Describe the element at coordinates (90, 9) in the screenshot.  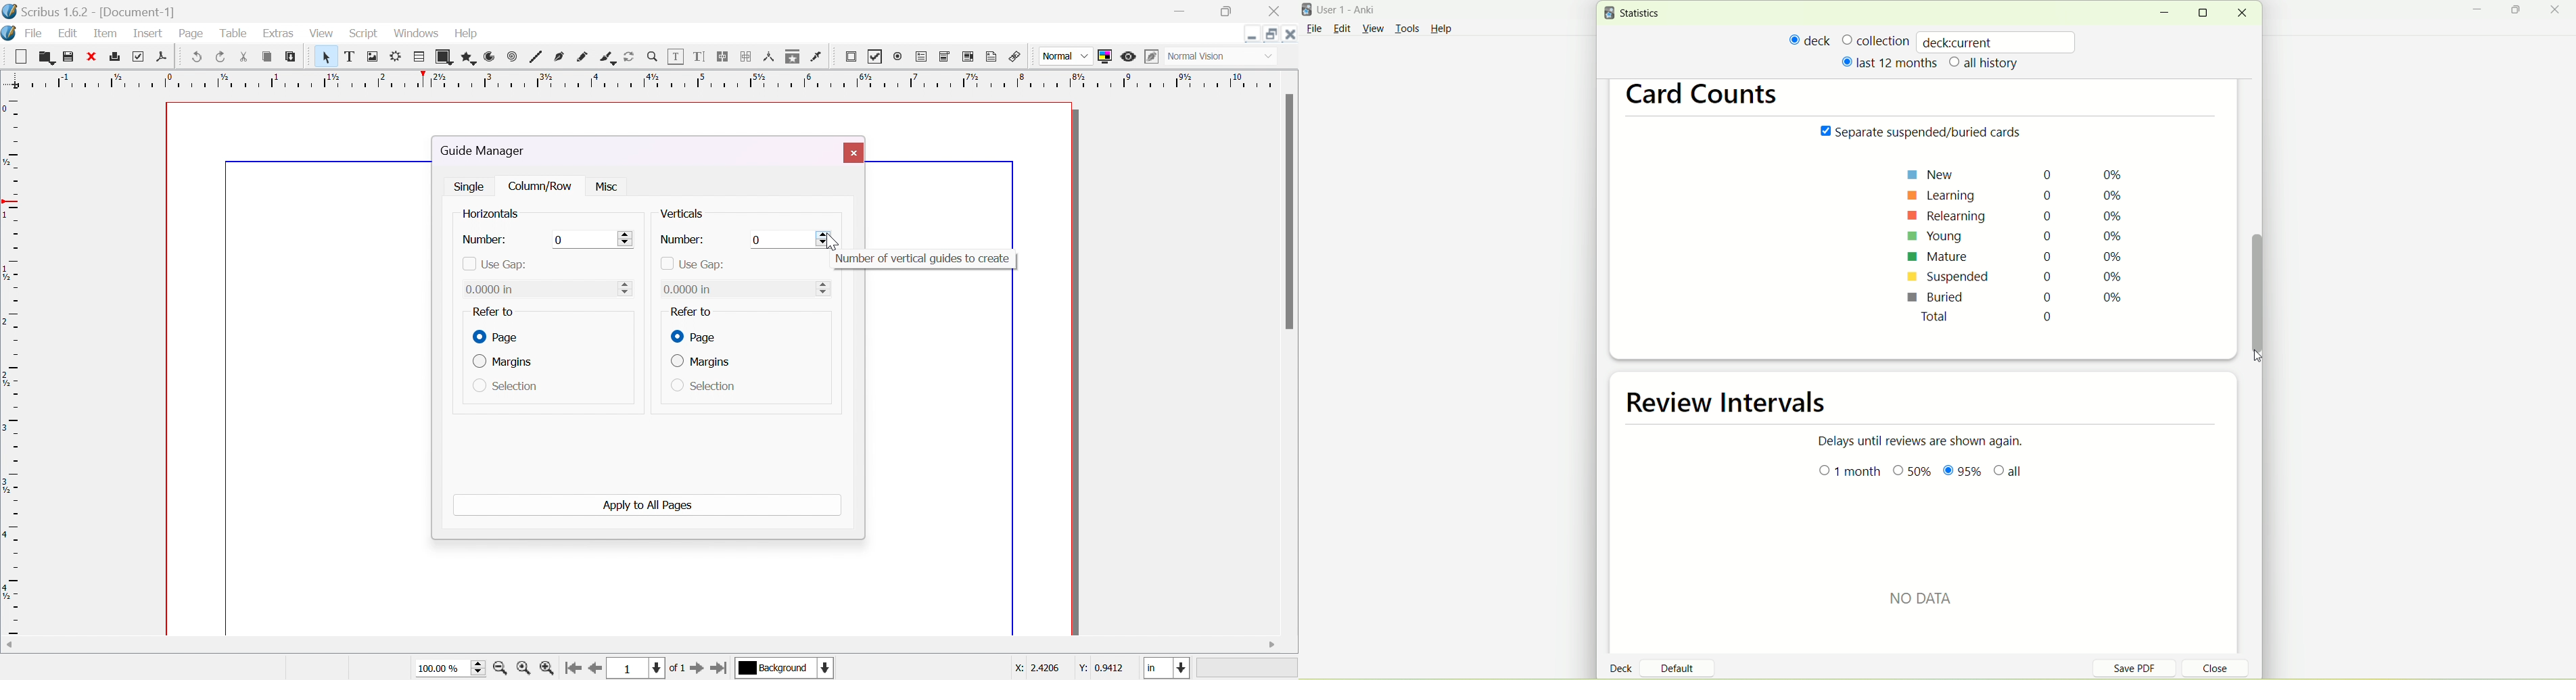
I see `scribus 1.6.2 [Document-1]` at that location.